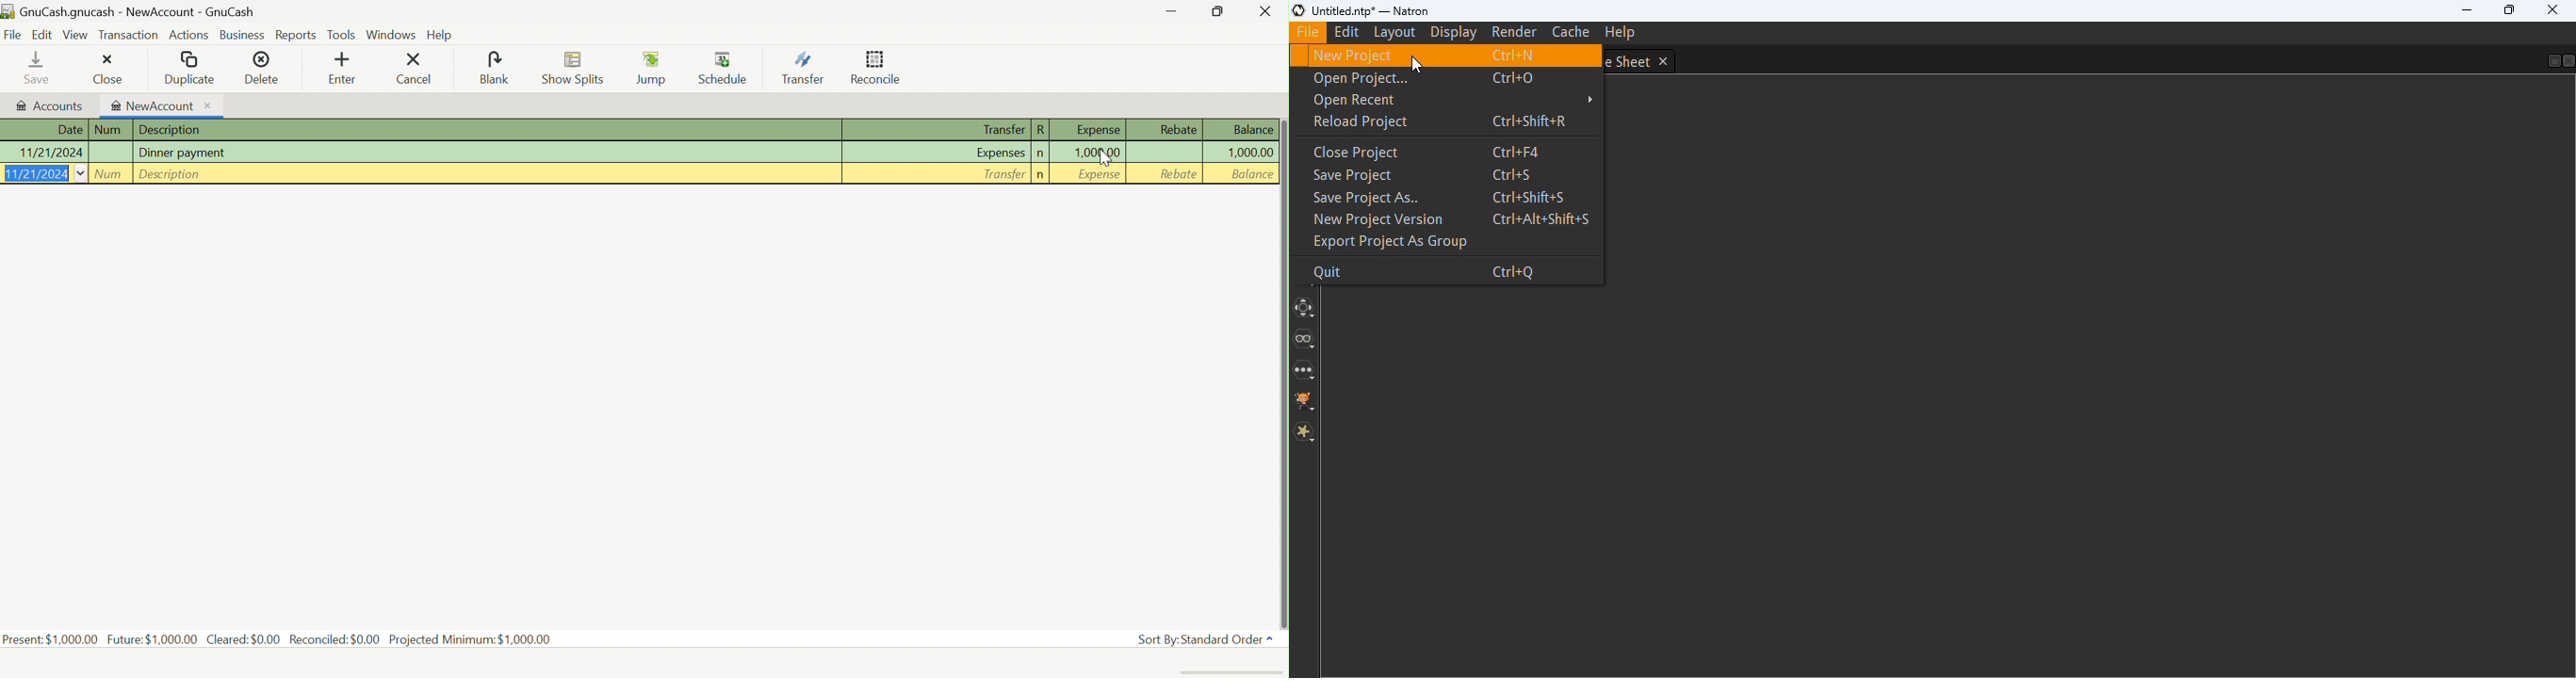 This screenshot has height=700, width=2576. I want to click on Business, so click(244, 36).